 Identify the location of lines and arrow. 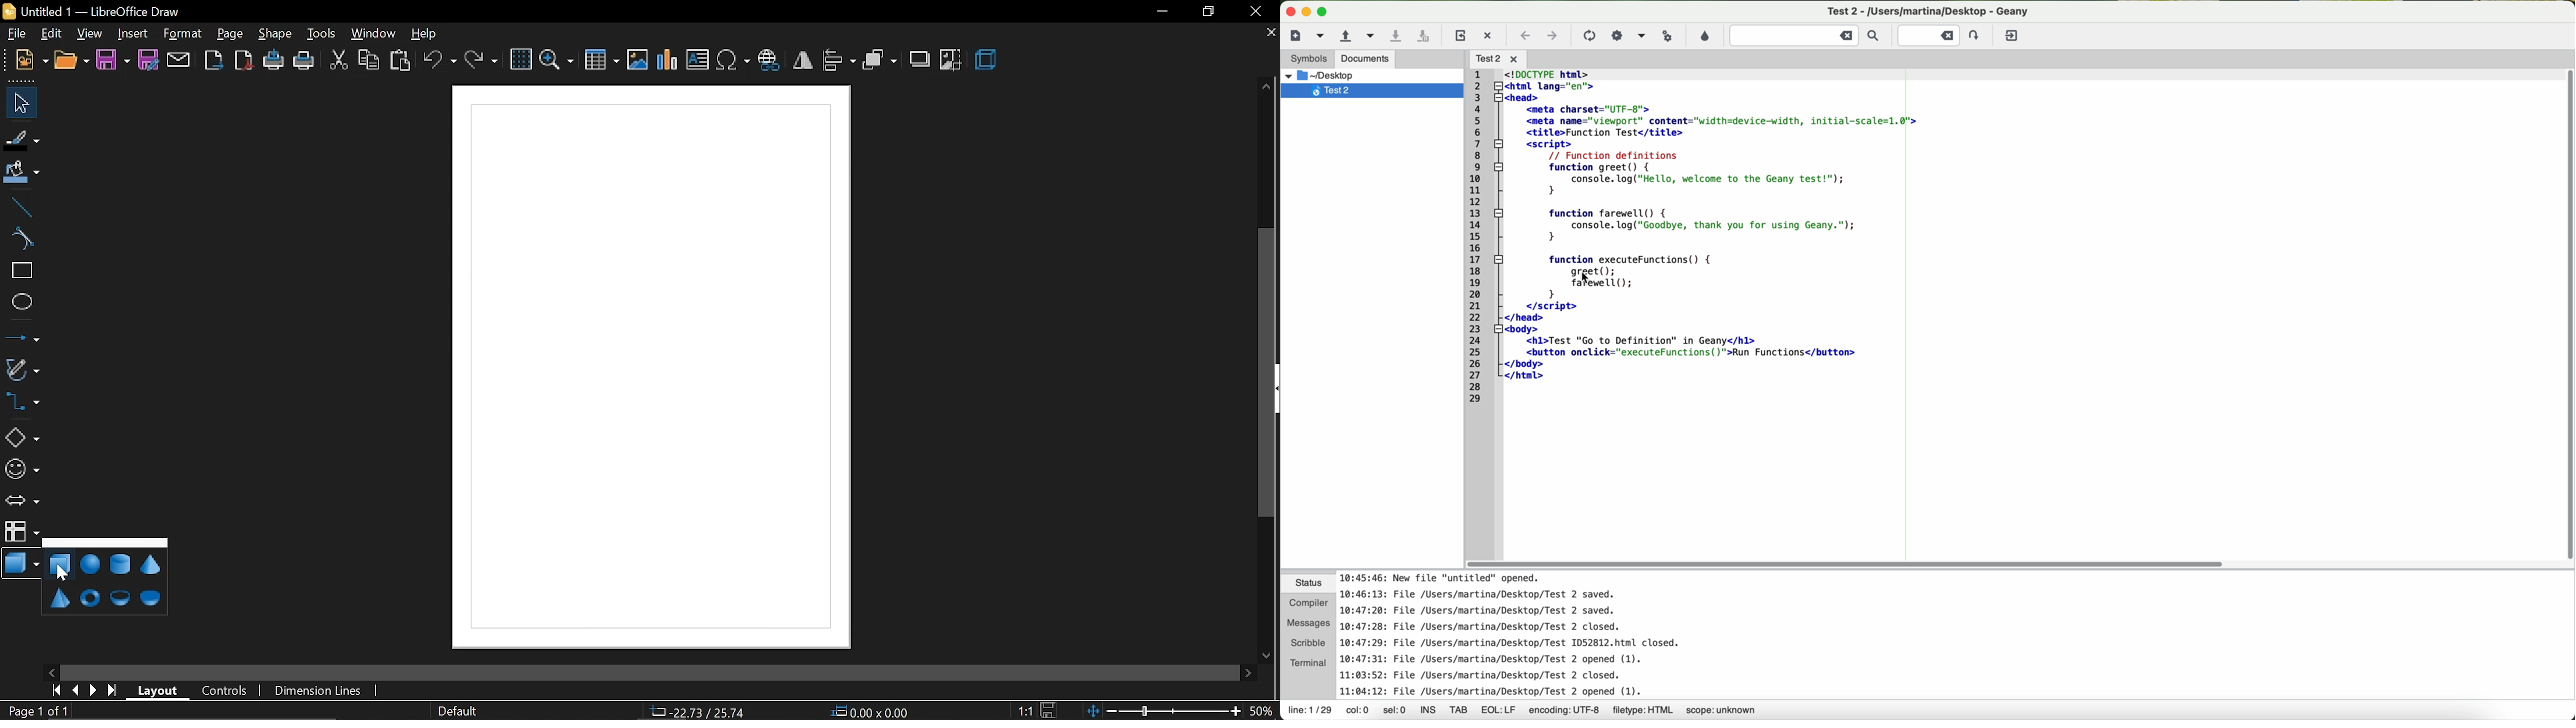
(22, 337).